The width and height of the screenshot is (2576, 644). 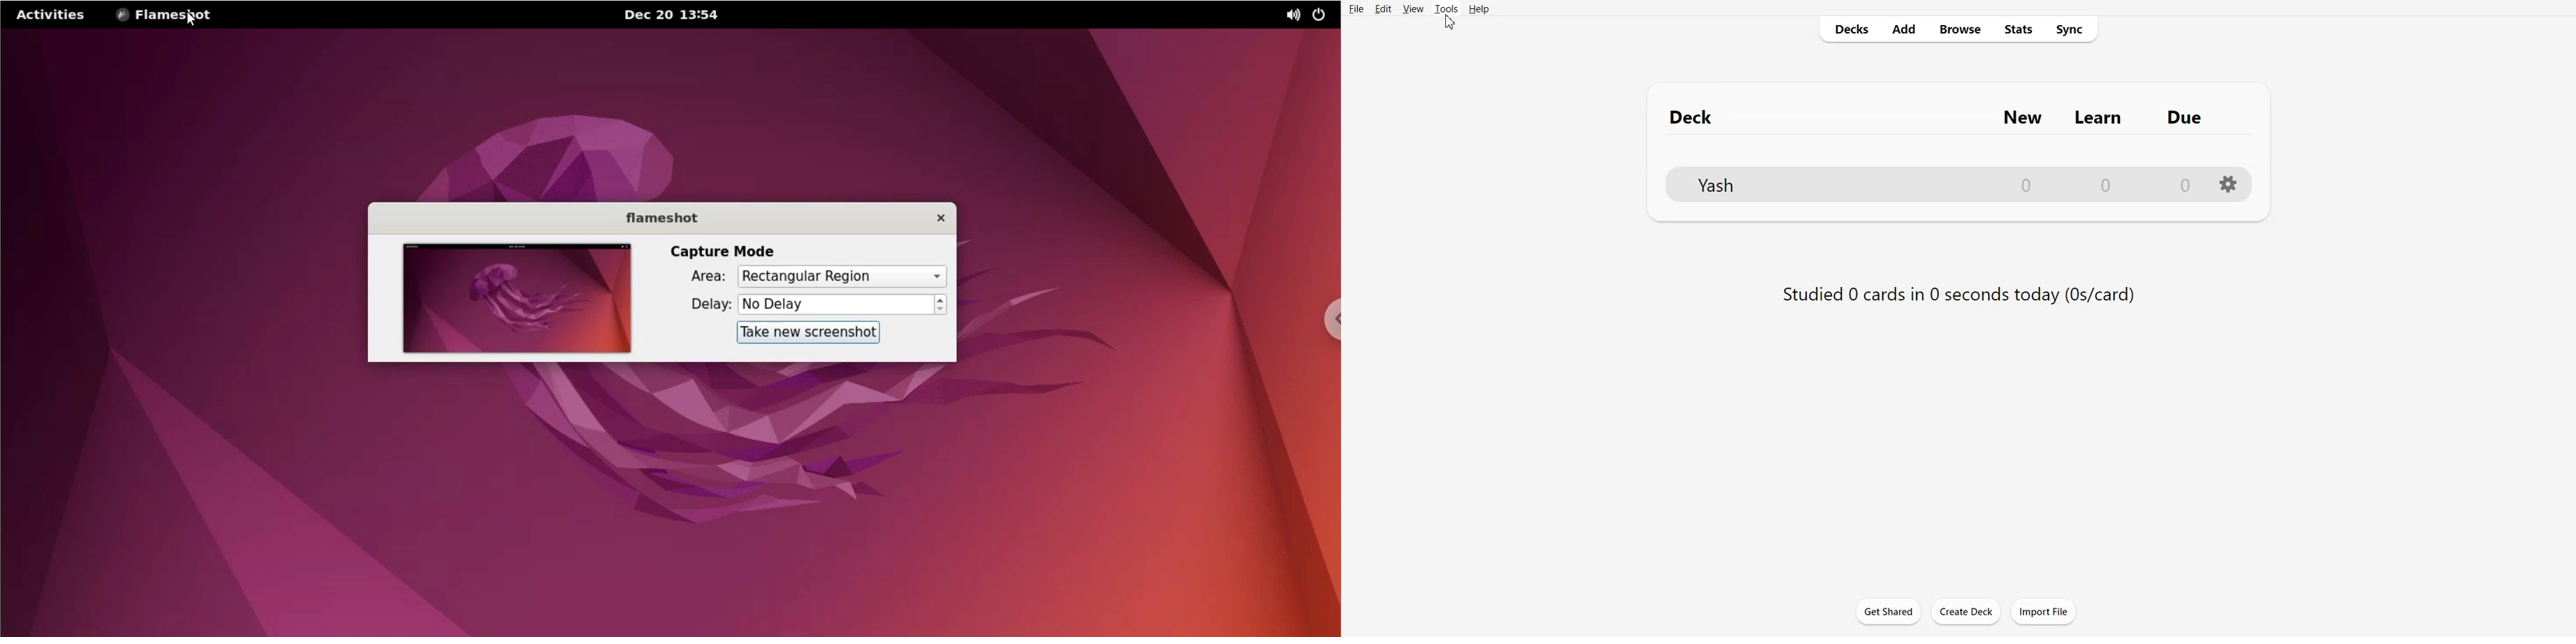 I want to click on screenshot preview, so click(x=510, y=298).